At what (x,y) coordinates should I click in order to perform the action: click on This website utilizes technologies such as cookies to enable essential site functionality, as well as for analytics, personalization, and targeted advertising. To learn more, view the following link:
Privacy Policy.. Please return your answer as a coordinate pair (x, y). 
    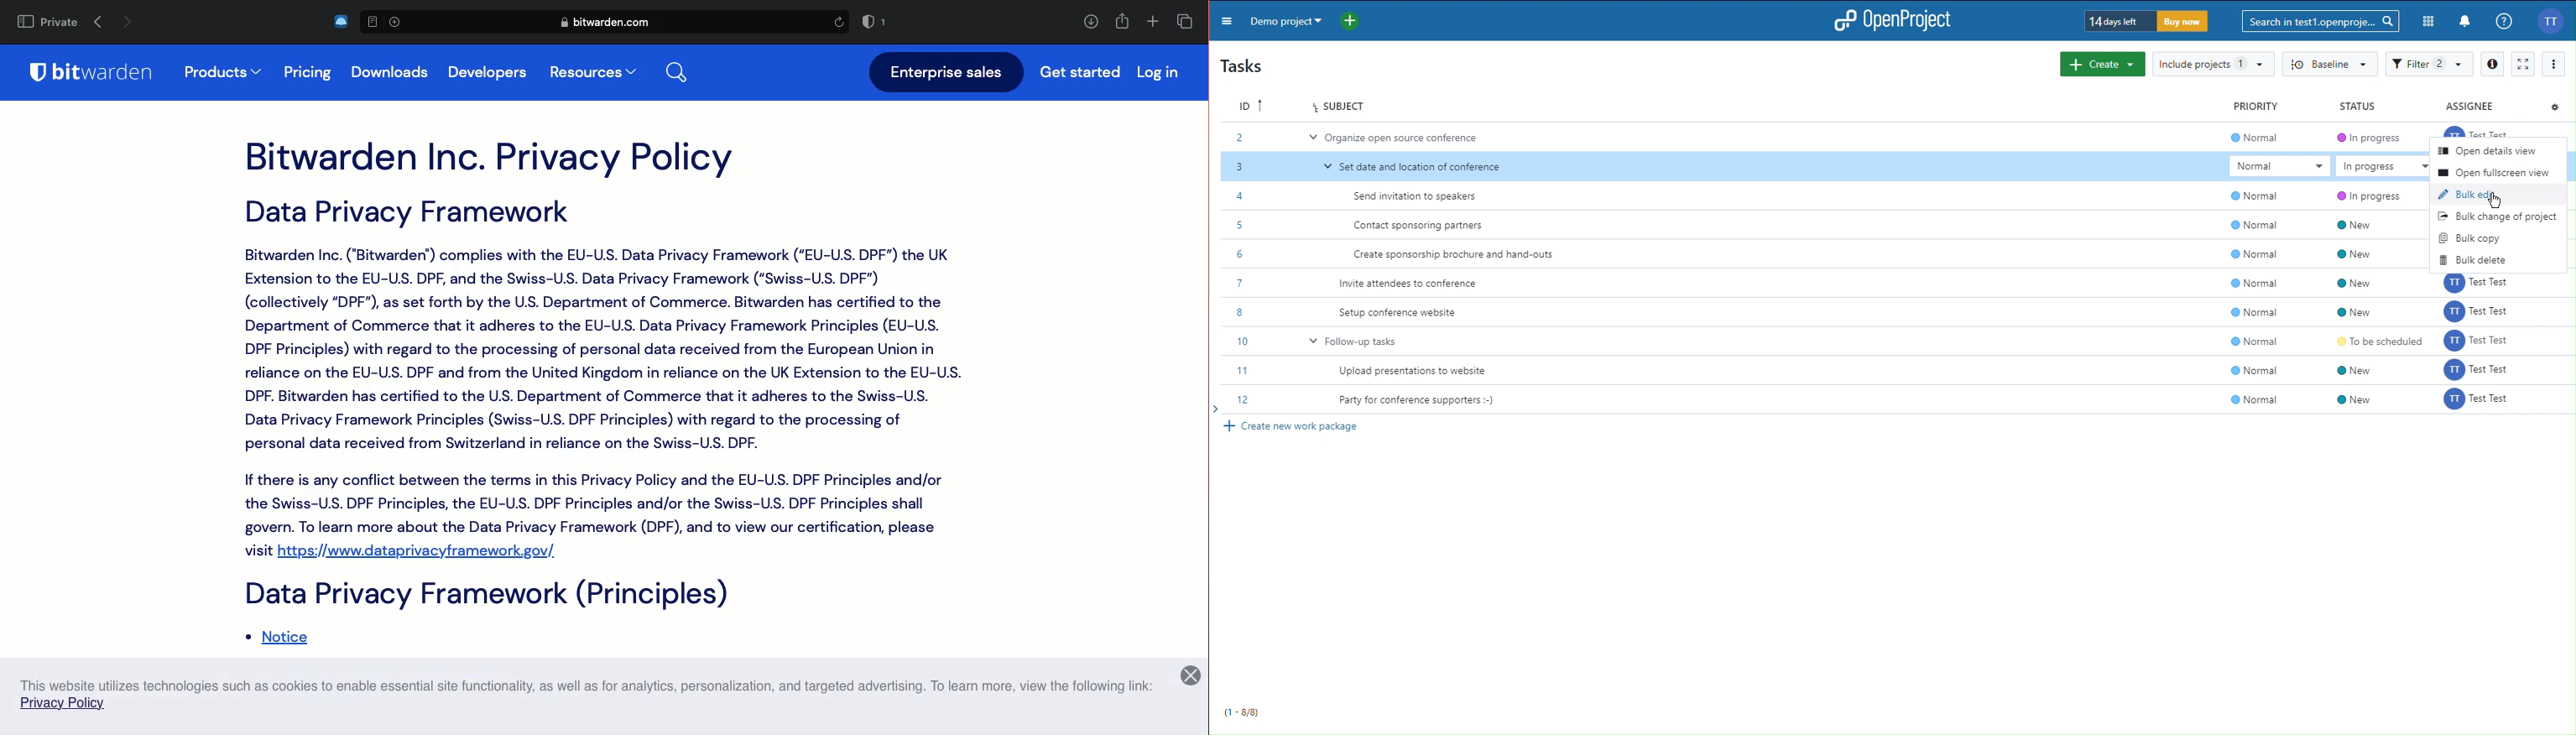
    Looking at the image, I should click on (583, 697).